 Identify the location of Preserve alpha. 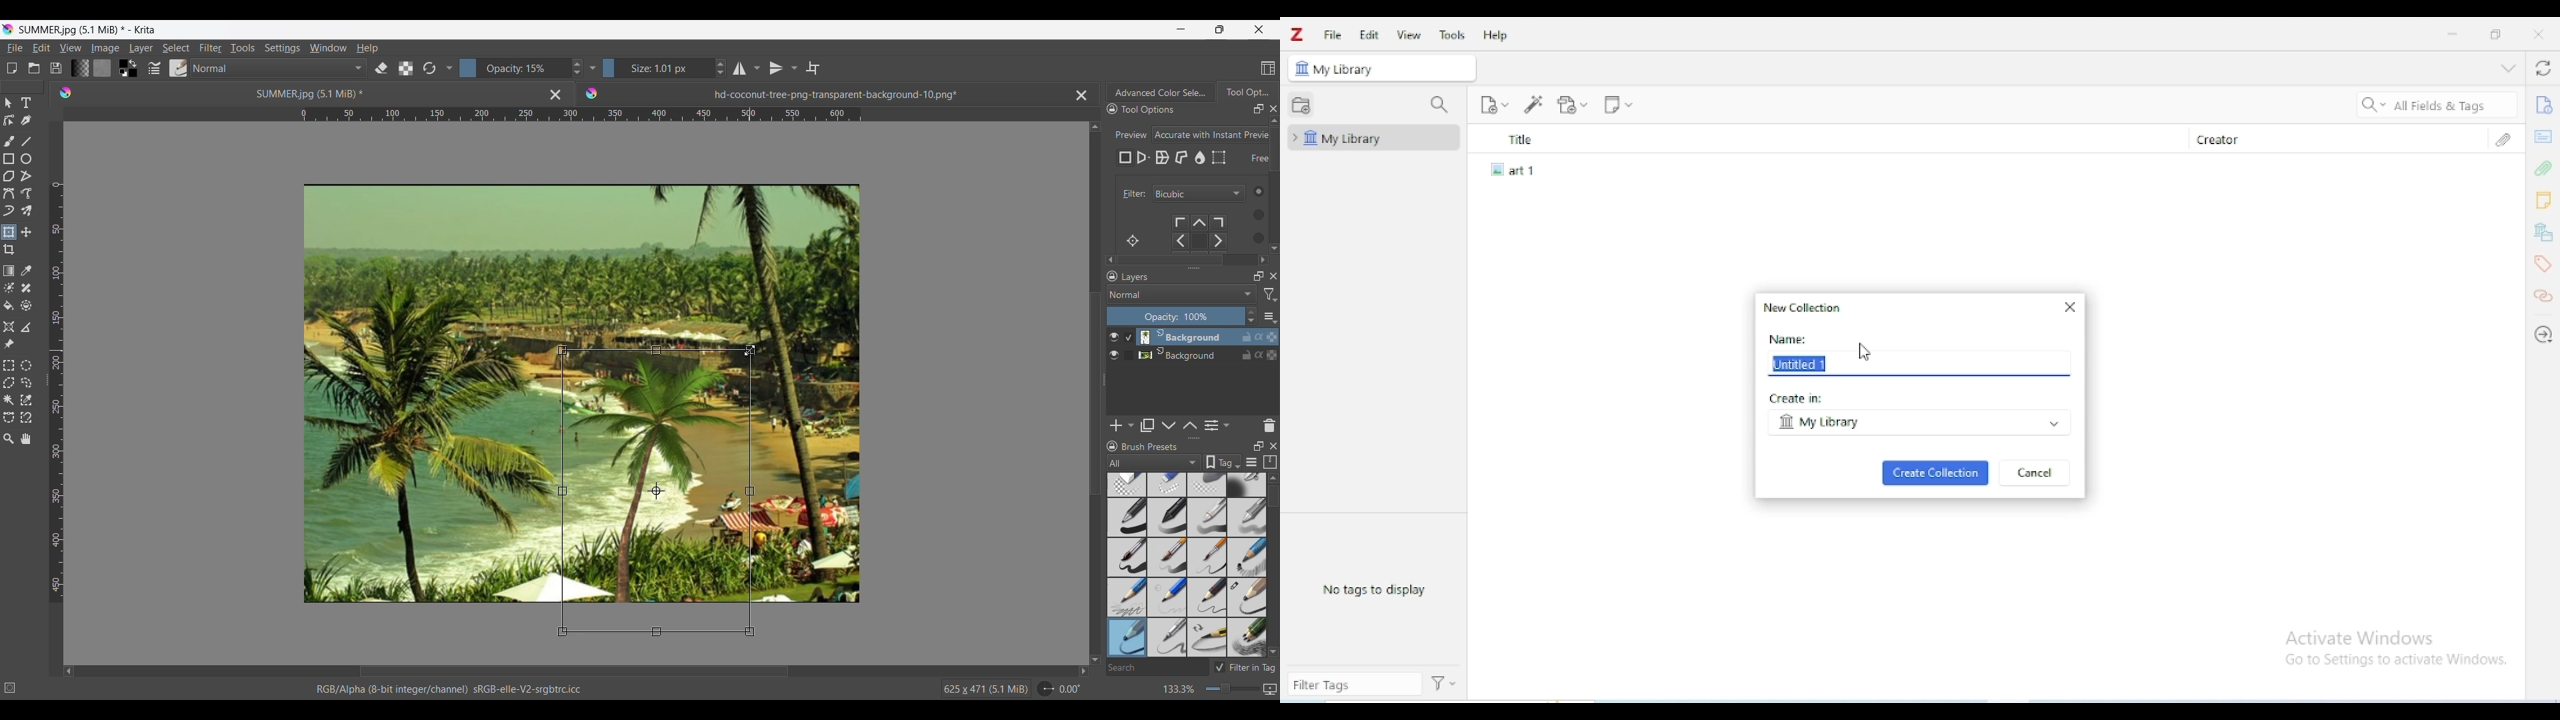
(405, 69).